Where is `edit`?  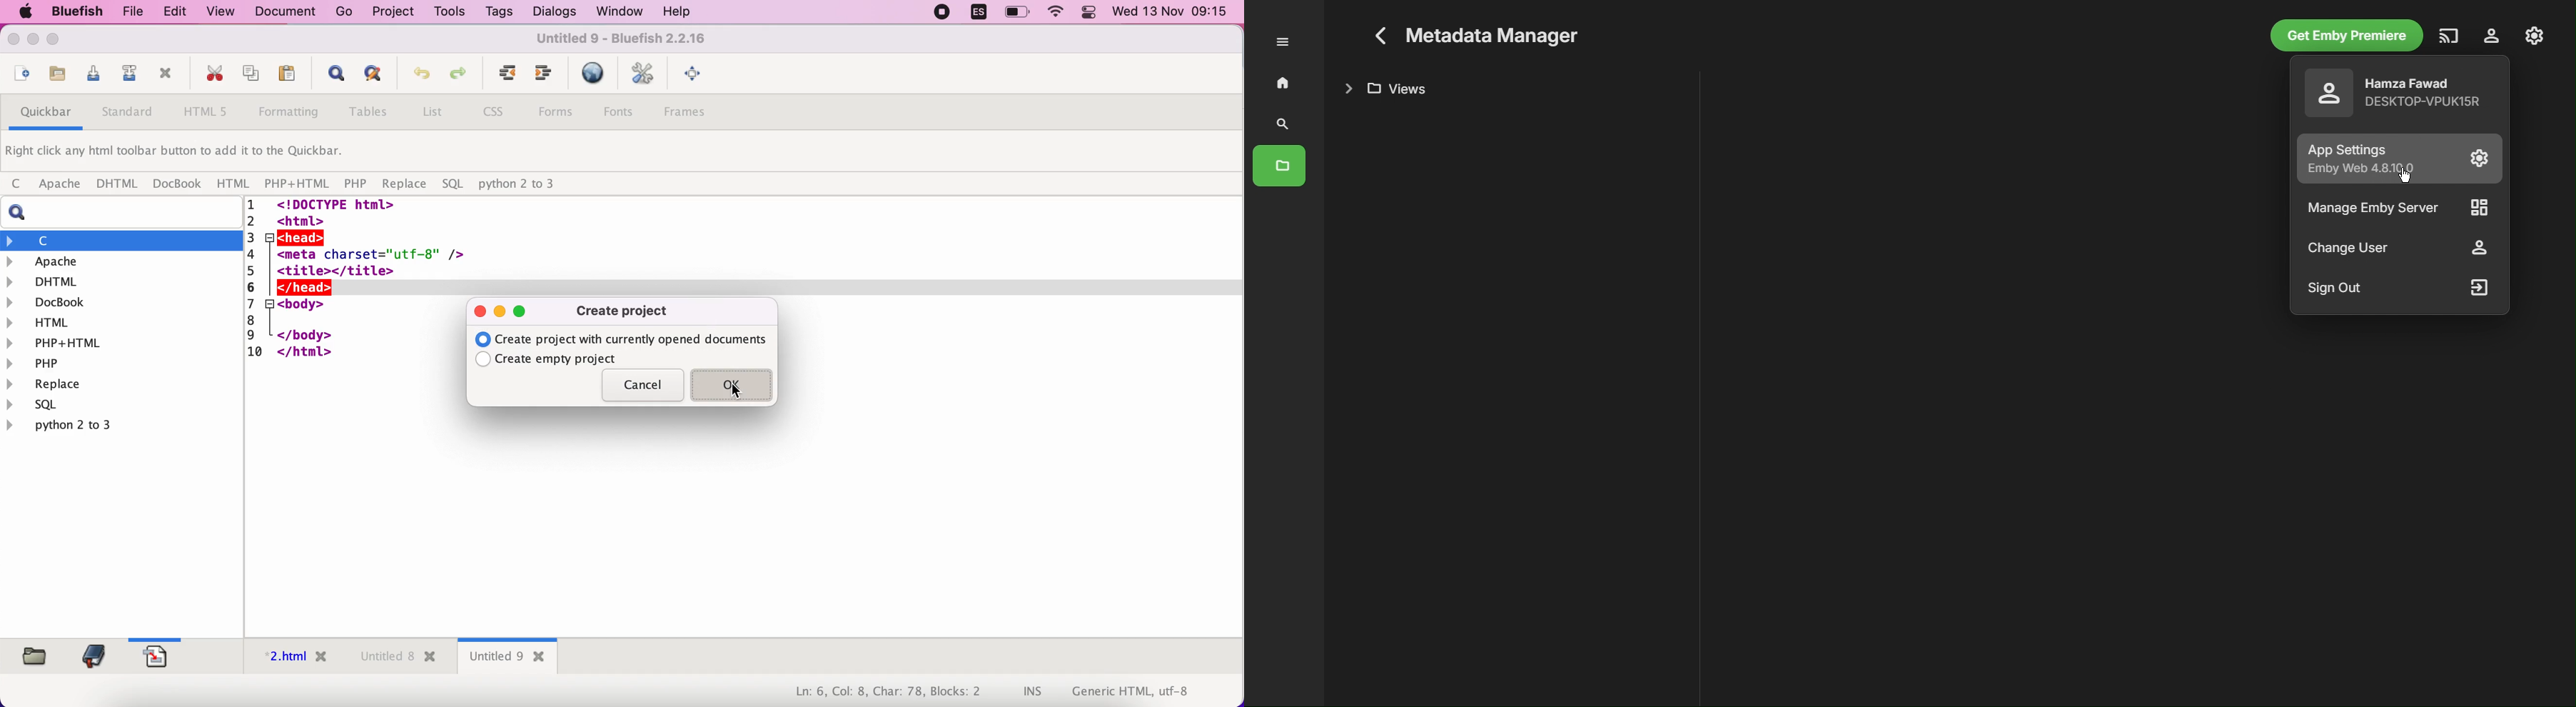 edit is located at coordinates (170, 12).